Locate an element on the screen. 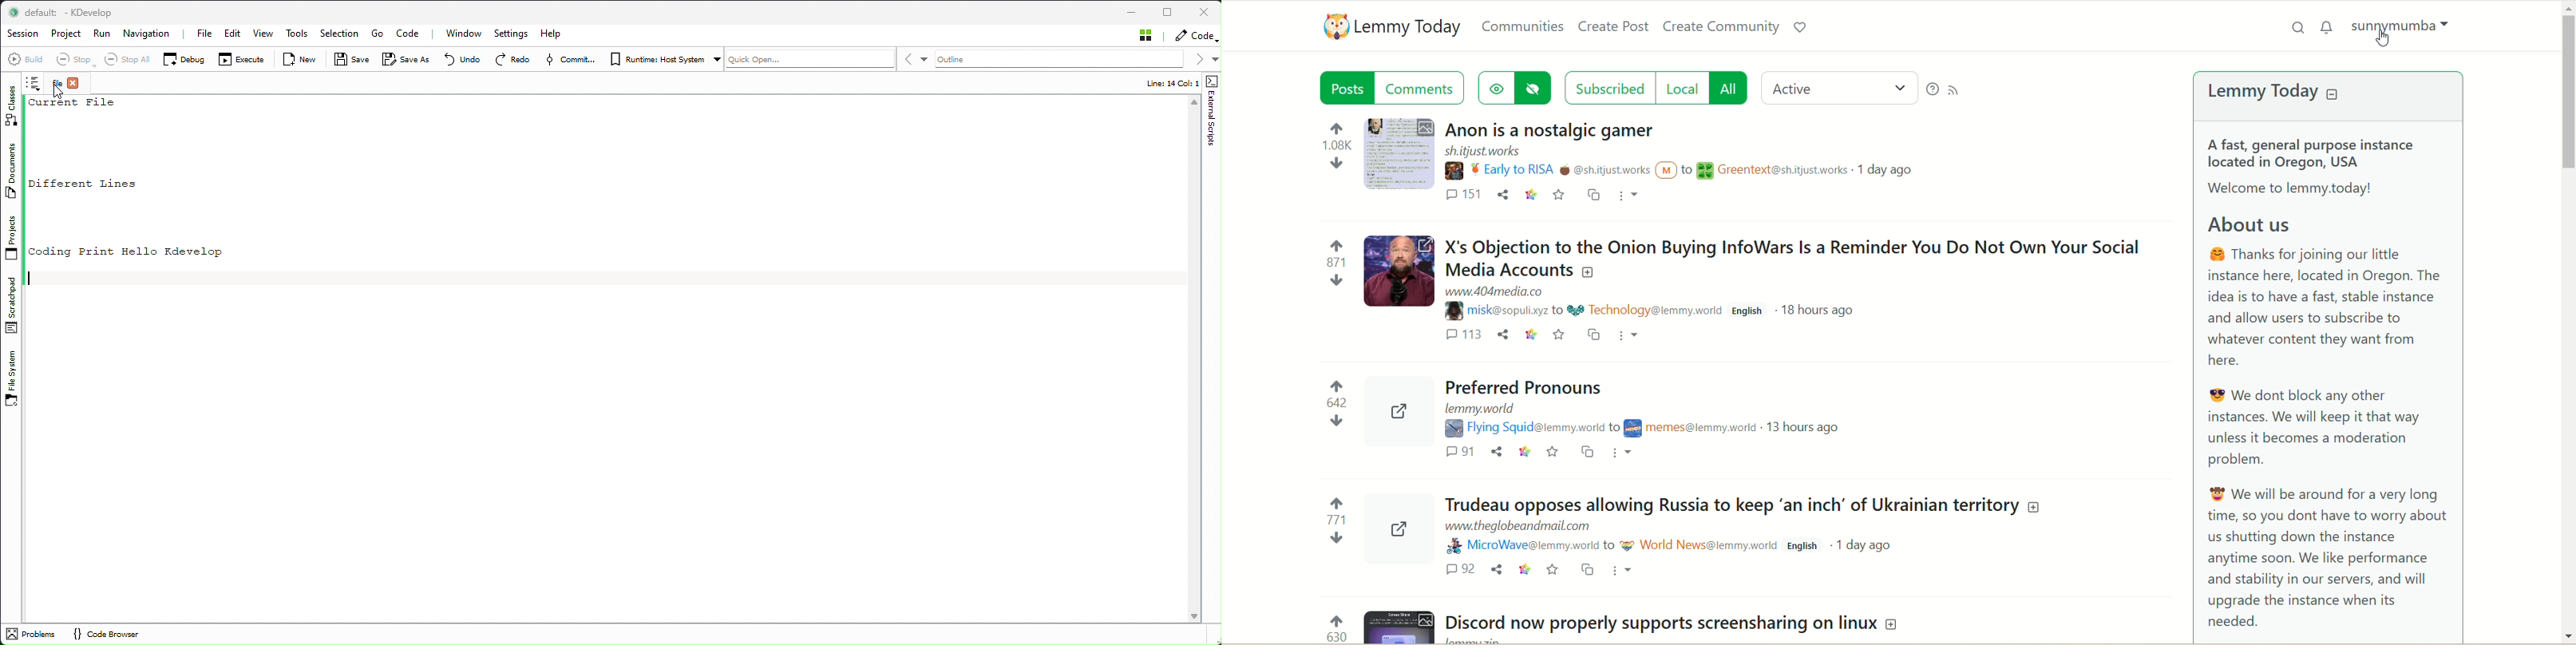 Image resolution: width=2576 pixels, height=672 pixels. Image of the post that can be expanded is located at coordinates (1397, 265).